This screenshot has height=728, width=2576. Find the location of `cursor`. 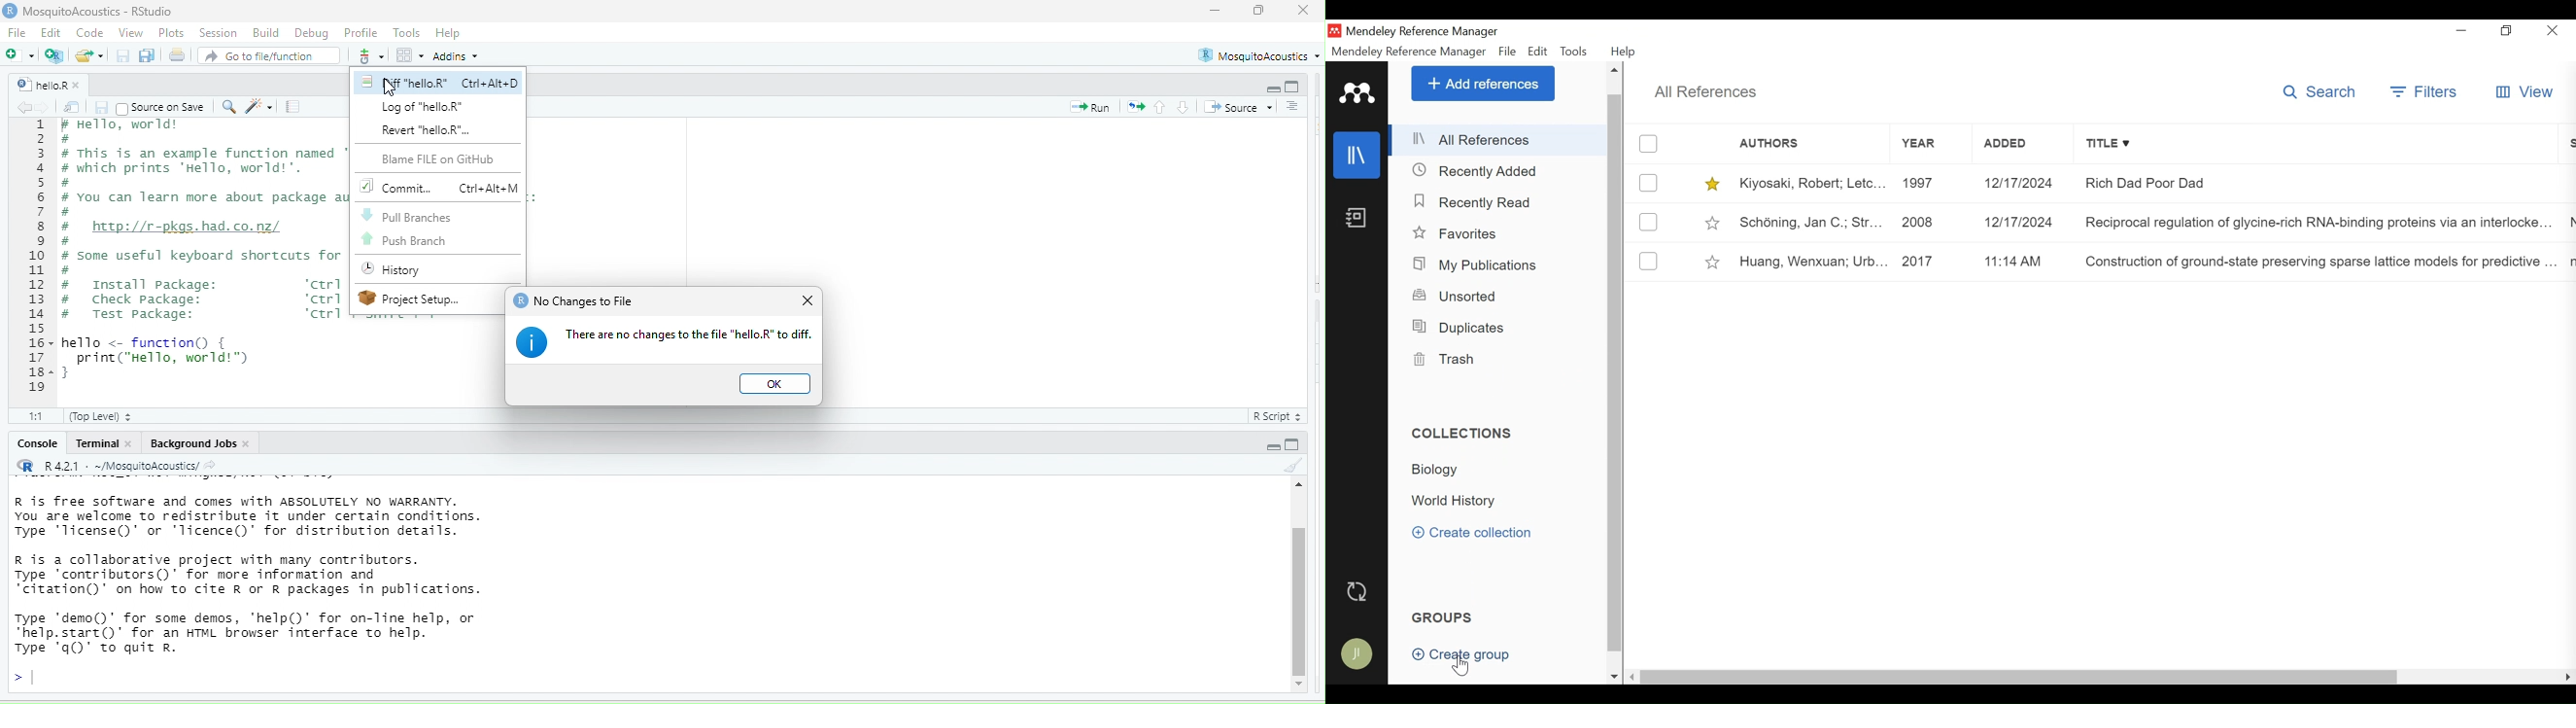

cursor is located at coordinates (393, 88).